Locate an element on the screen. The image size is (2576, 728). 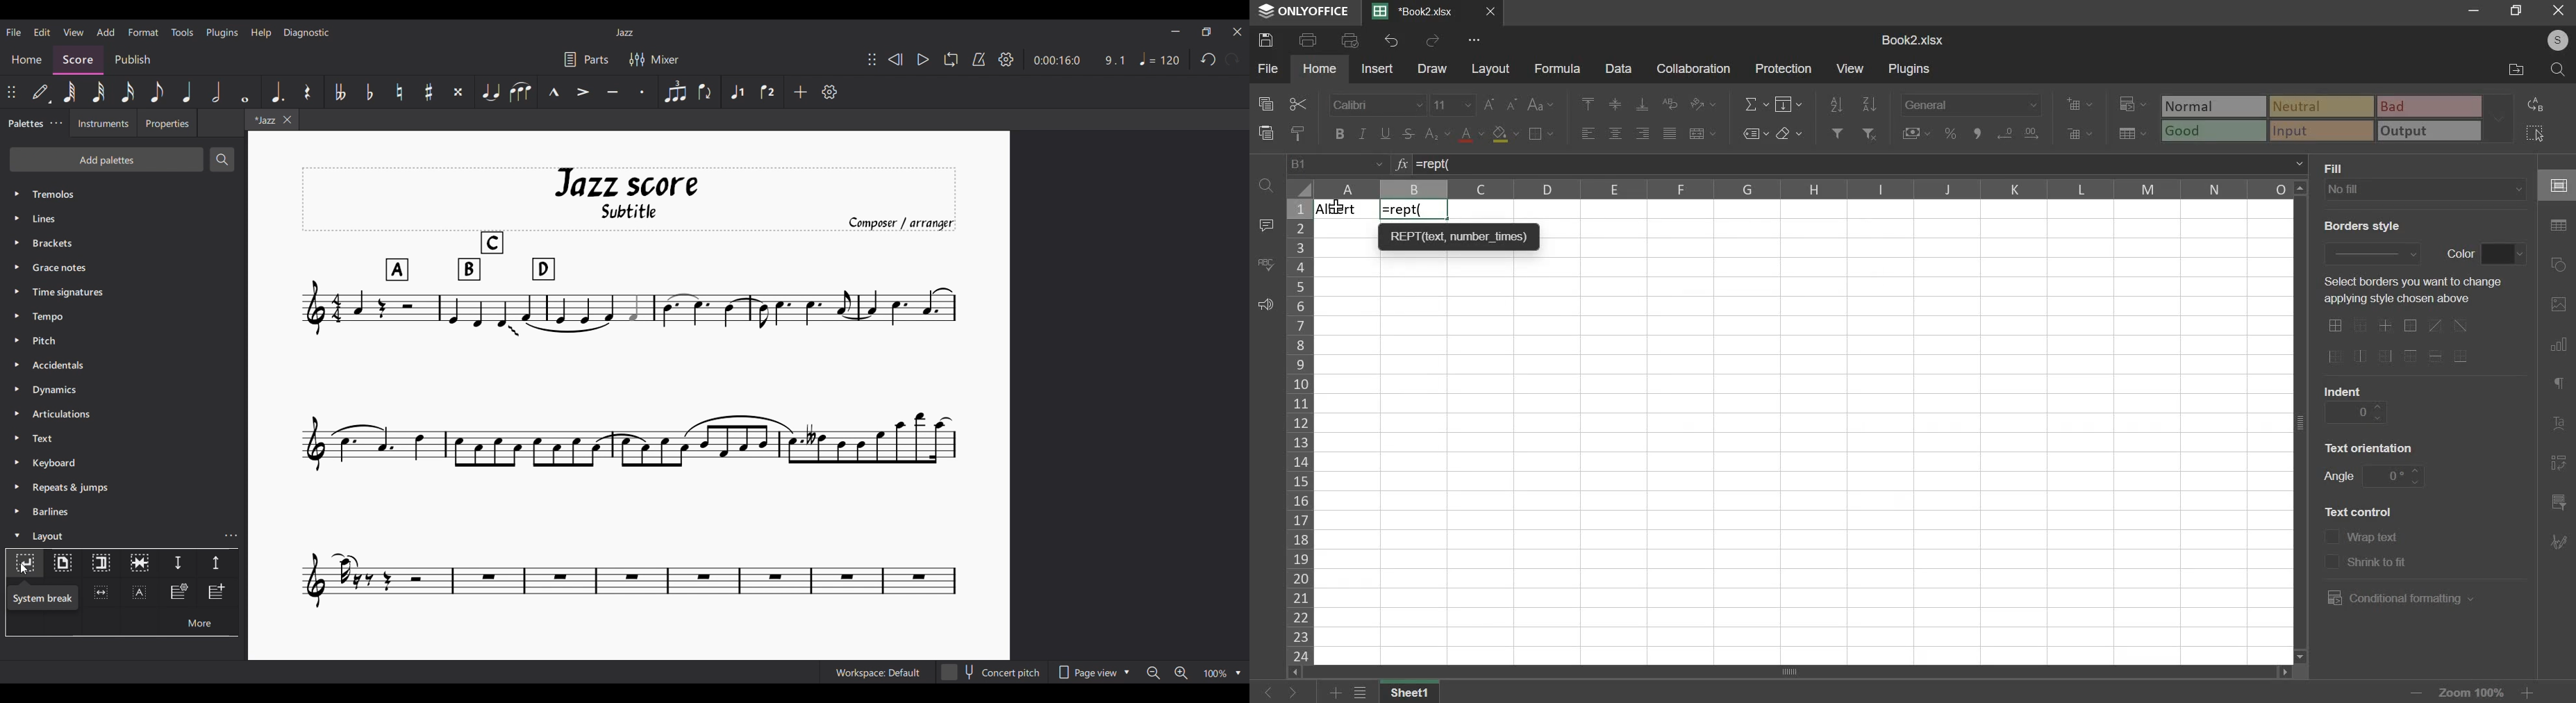
Search is located at coordinates (222, 159).